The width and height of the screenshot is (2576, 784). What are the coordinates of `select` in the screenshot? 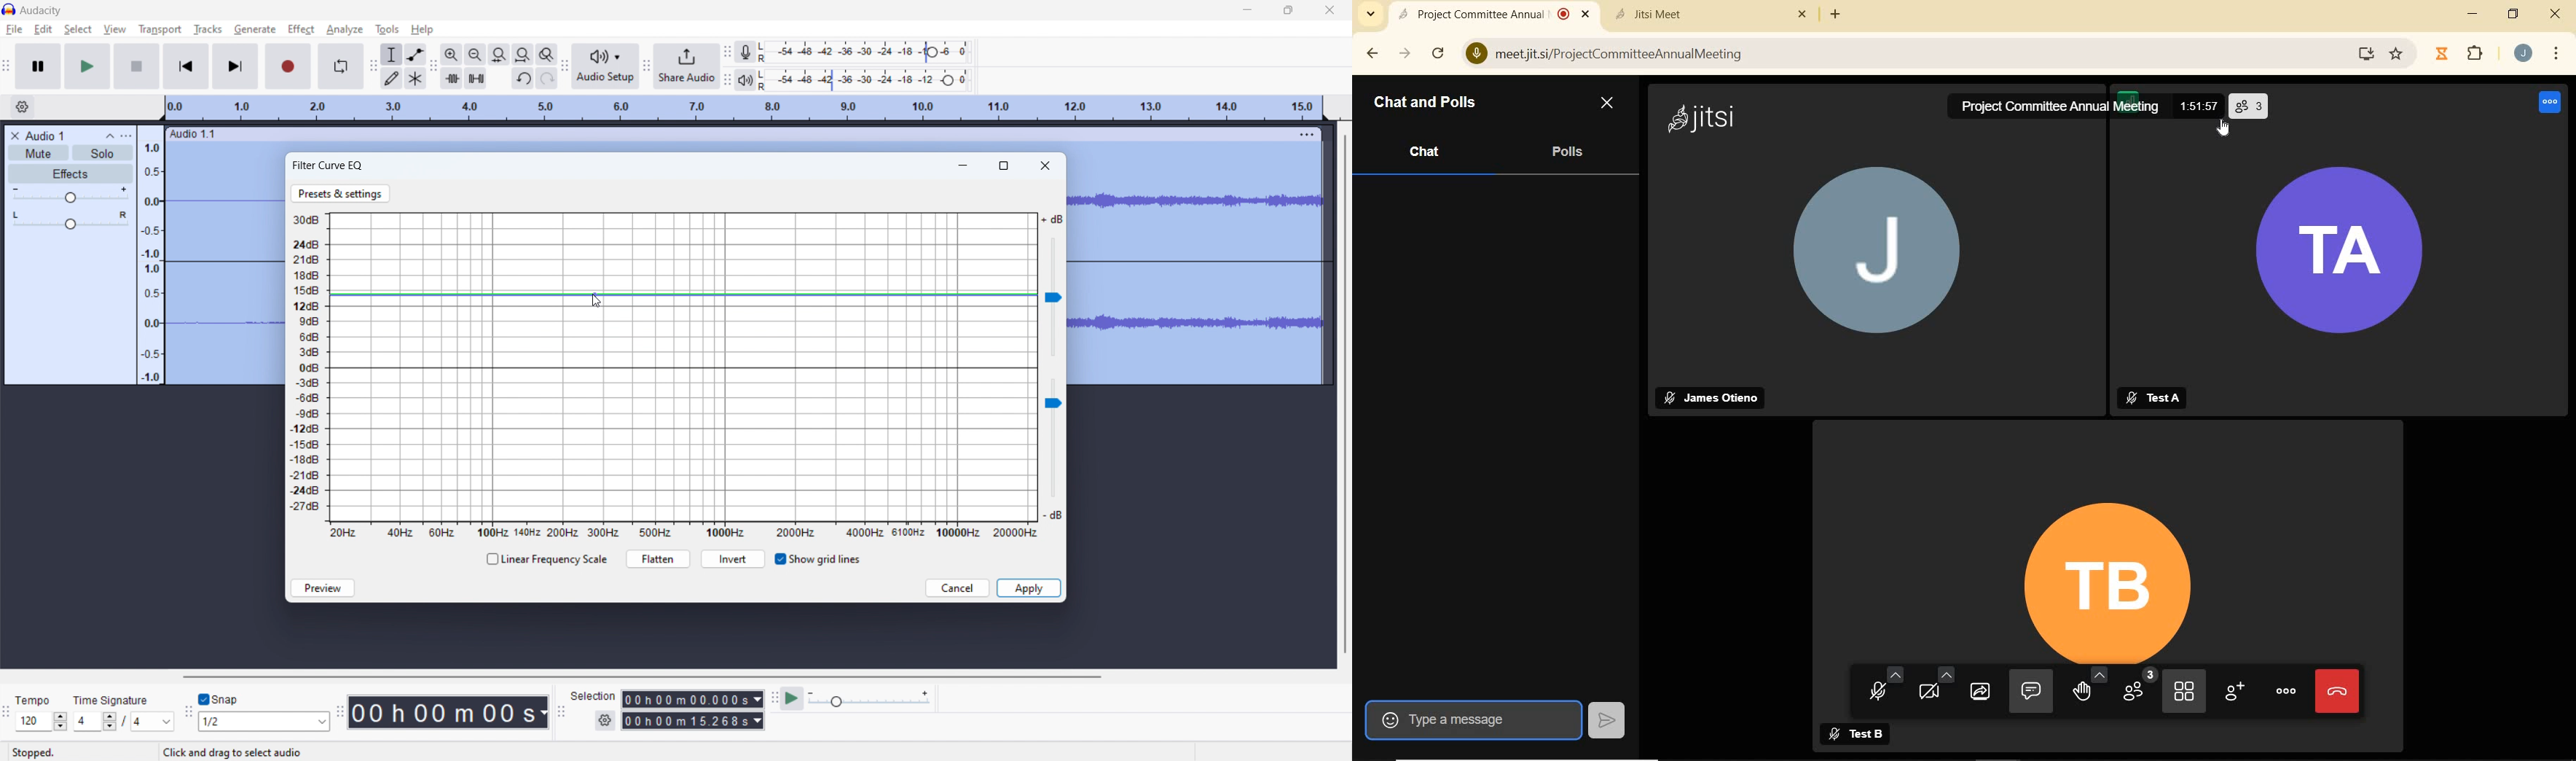 It's located at (77, 30).